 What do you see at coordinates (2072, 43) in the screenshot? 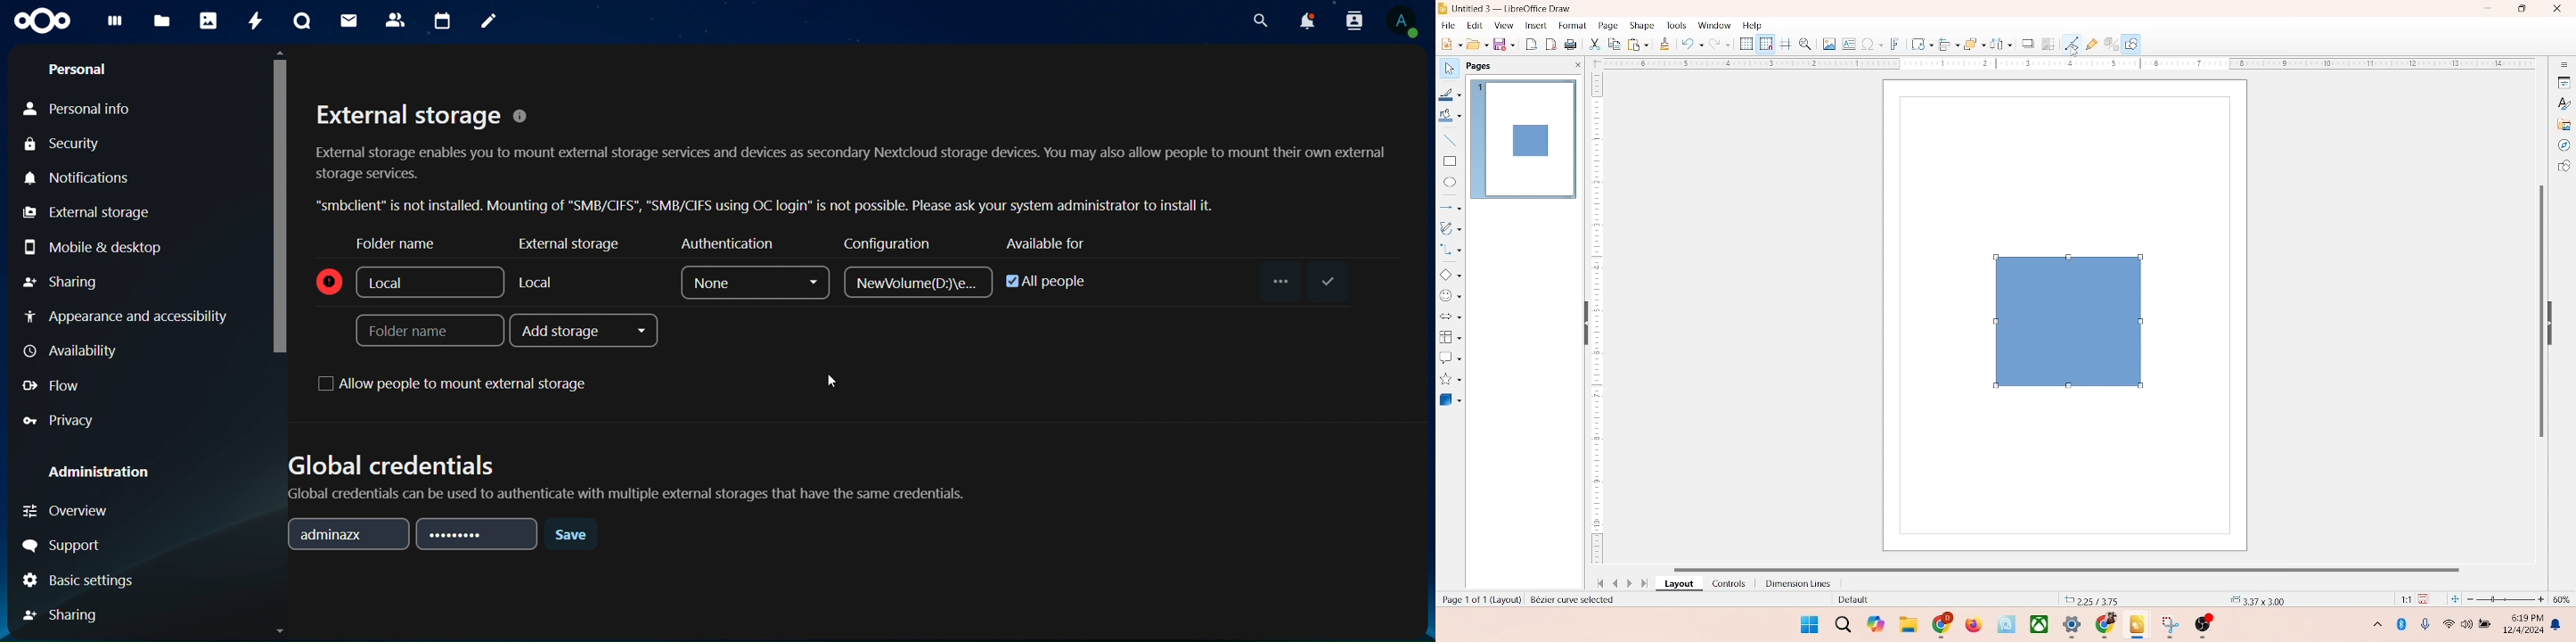
I see `point edit mode` at bounding box center [2072, 43].